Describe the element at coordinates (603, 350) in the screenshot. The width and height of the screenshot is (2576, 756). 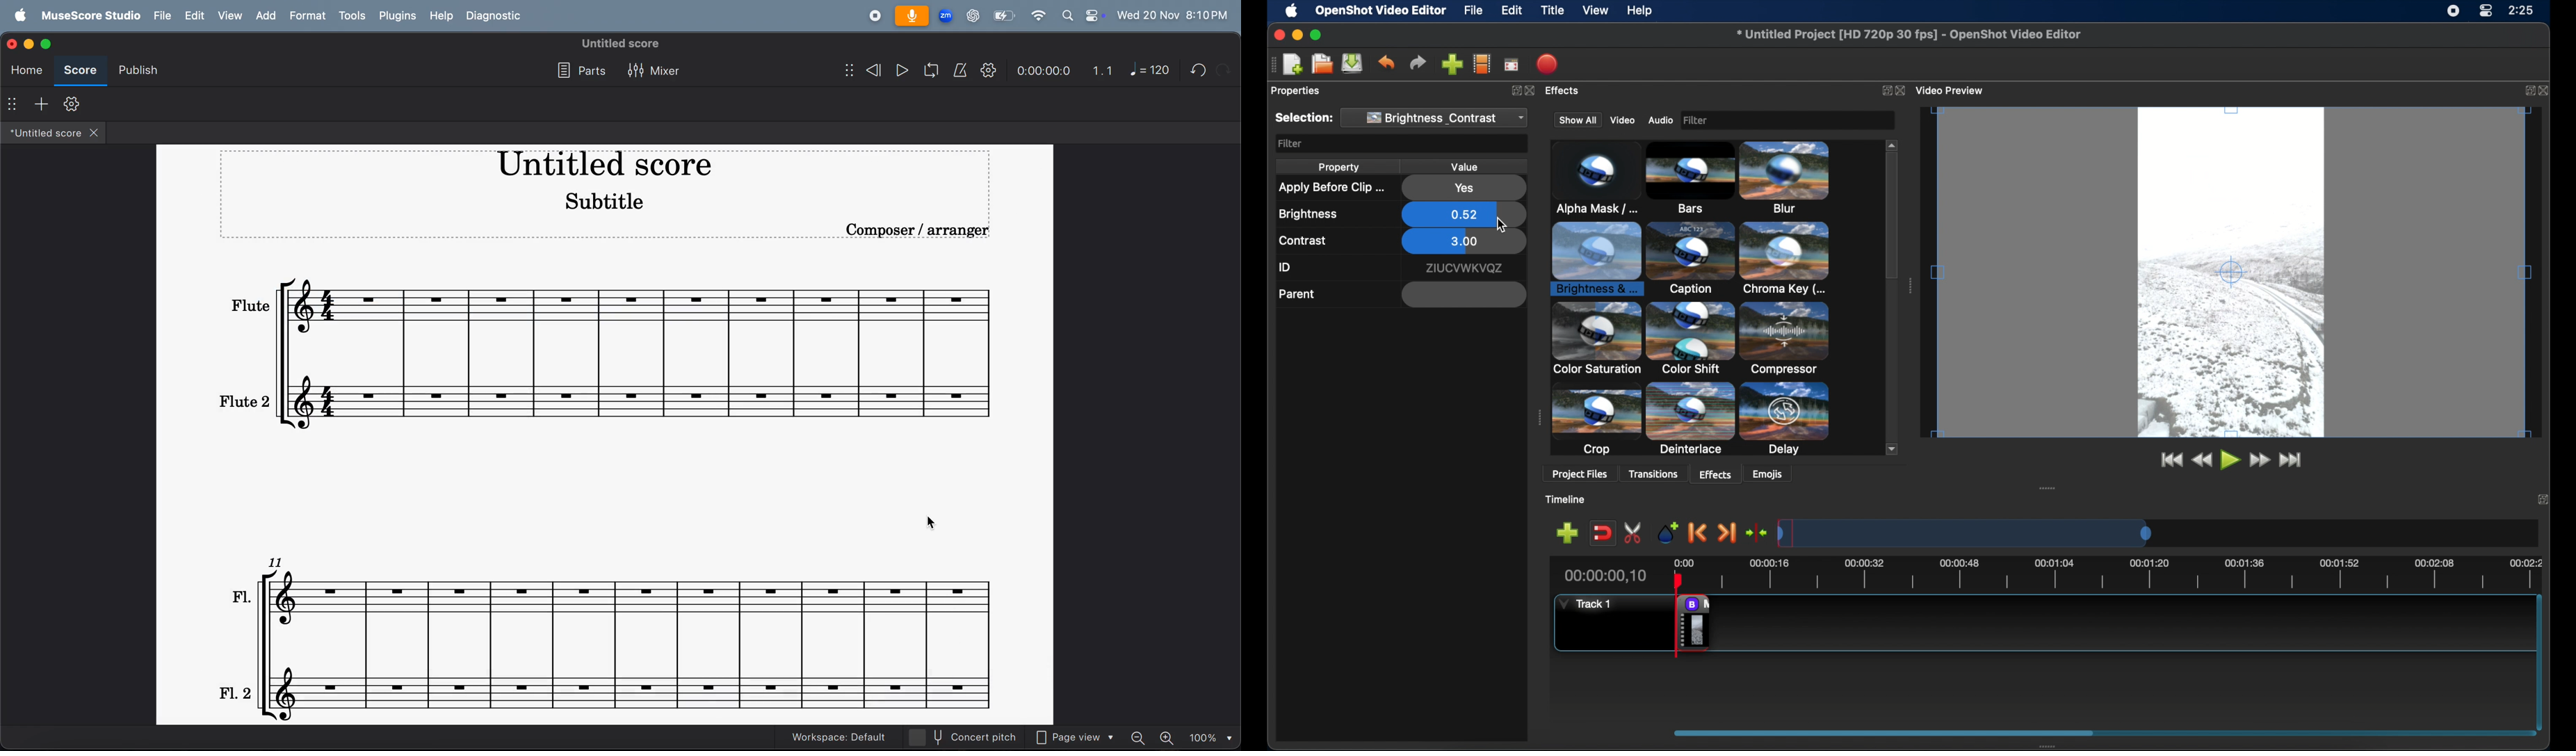
I see `notes` at that location.